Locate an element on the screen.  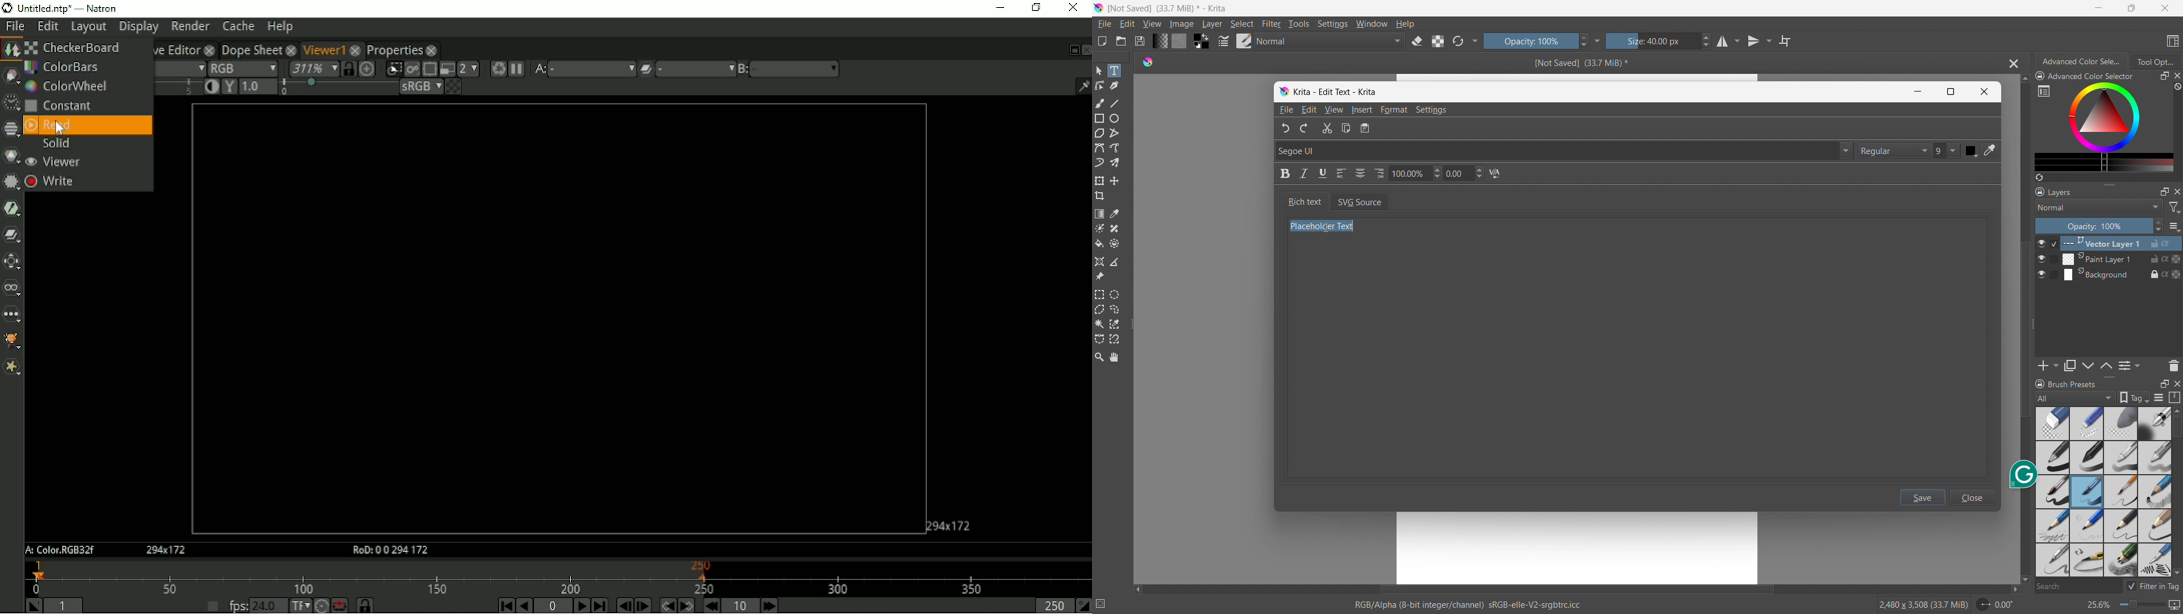
advanced color selection is located at coordinates (2083, 61).